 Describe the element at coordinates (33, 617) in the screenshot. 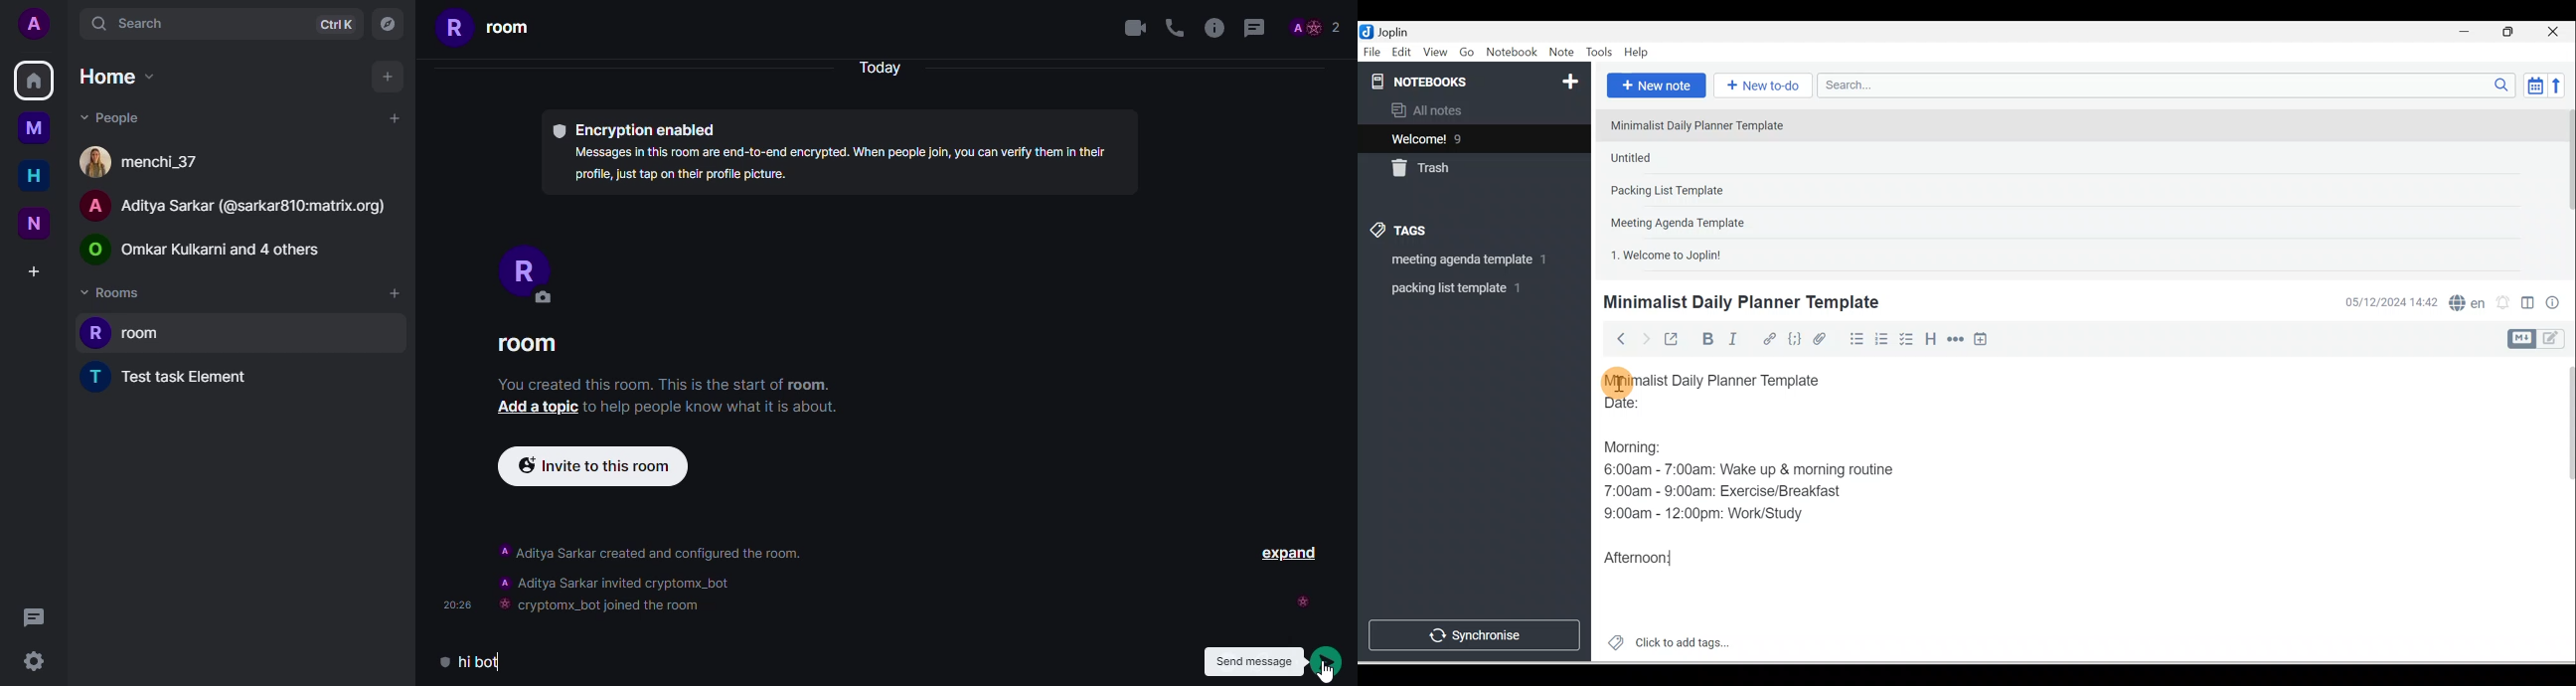

I see `threads` at that location.